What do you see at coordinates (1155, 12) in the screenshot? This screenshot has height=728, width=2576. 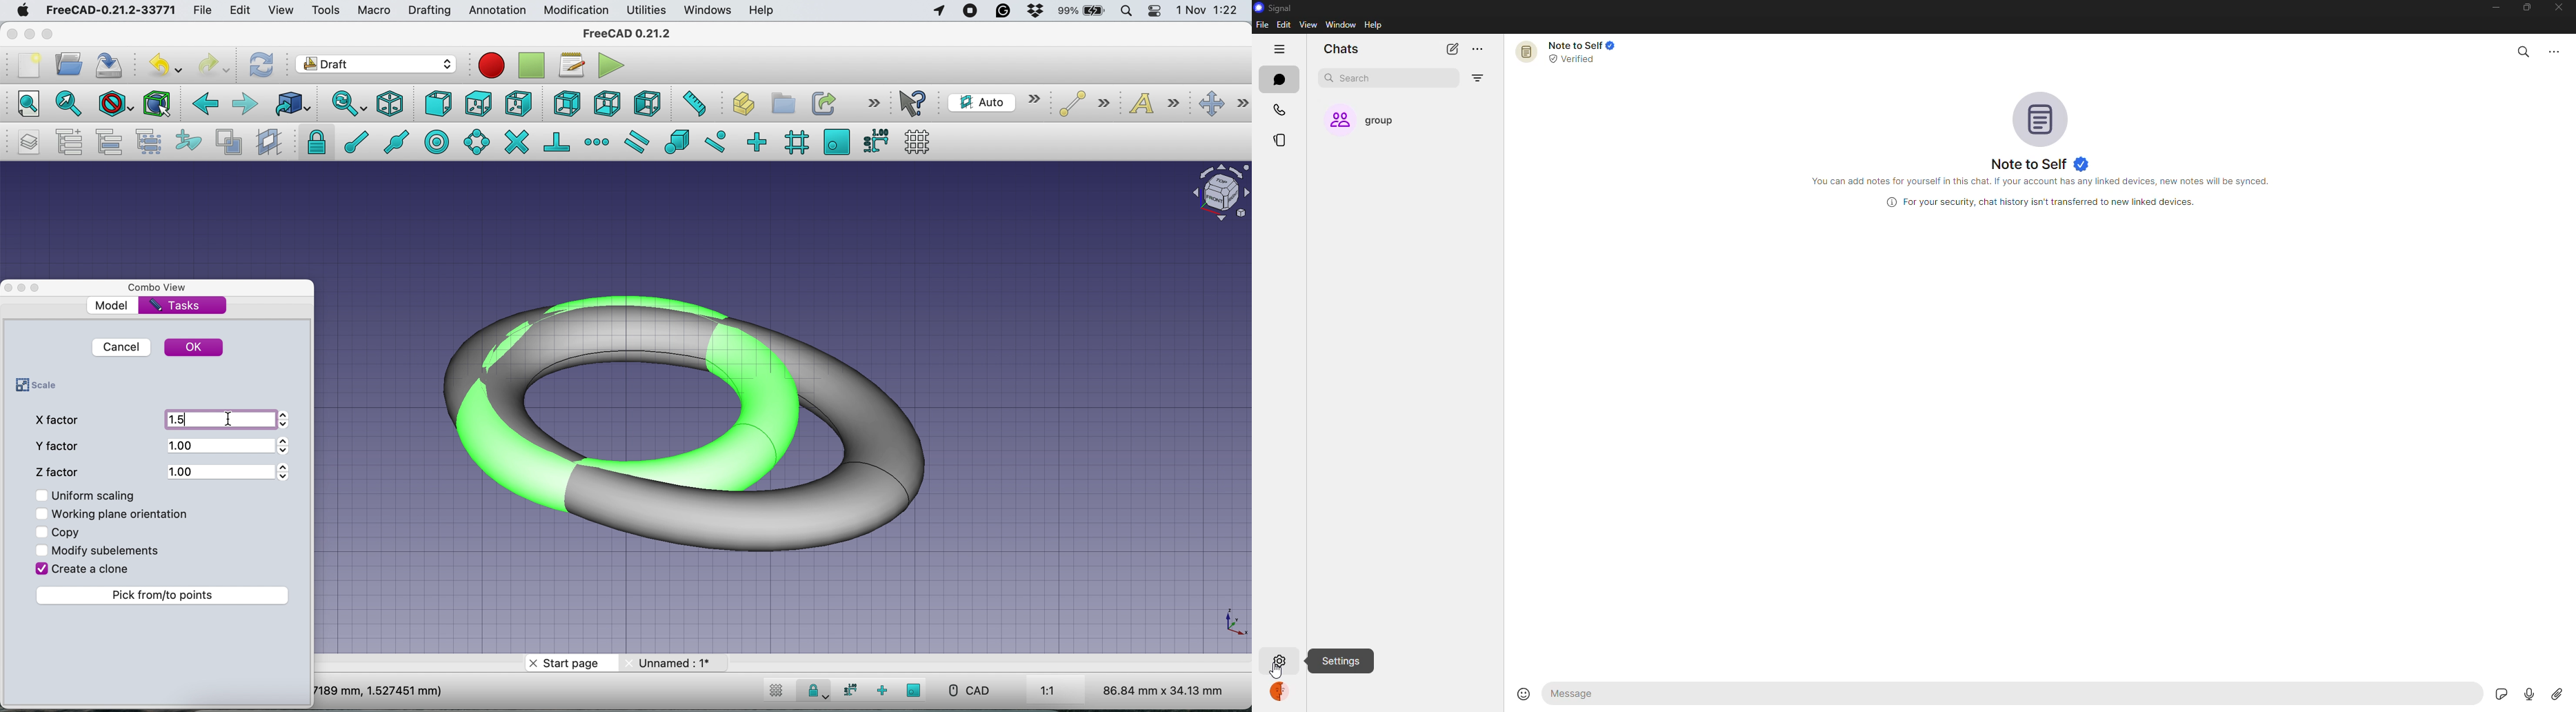 I see `control center` at bounding box center [1155, 12].